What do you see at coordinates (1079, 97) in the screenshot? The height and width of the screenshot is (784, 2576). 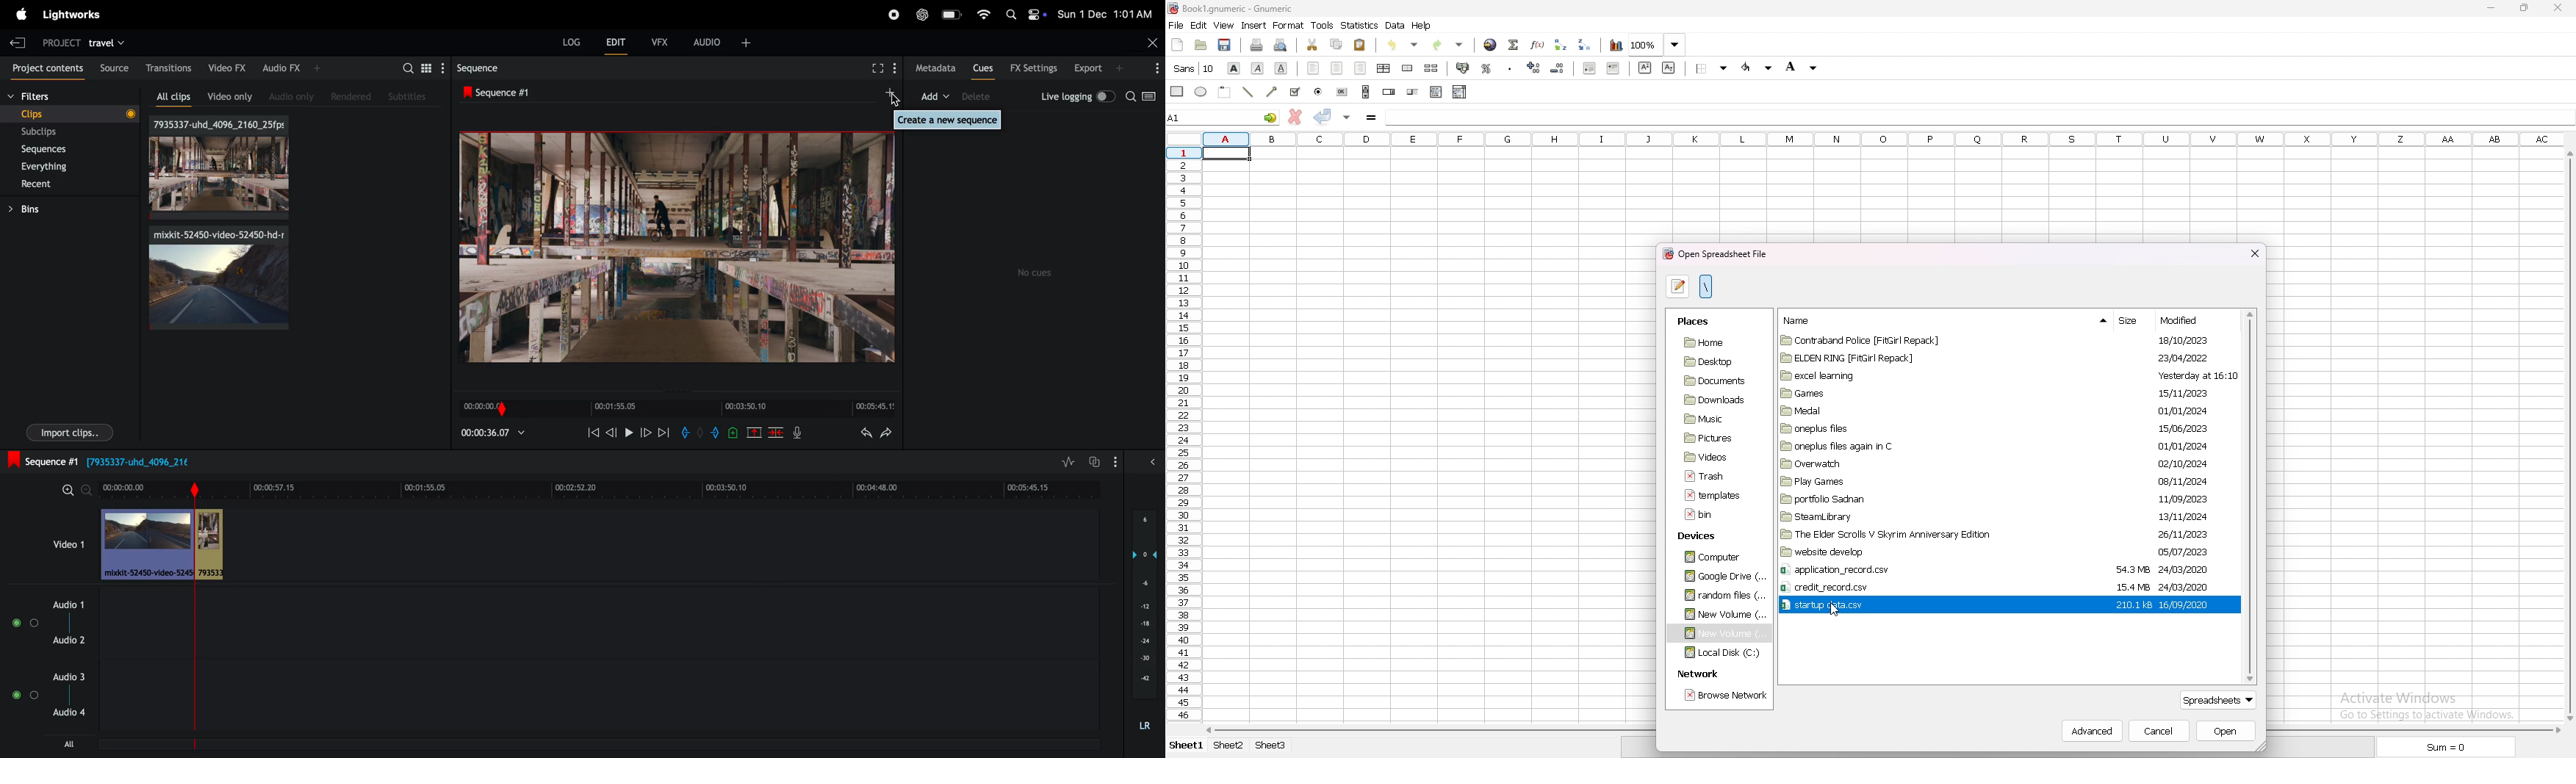 I see `live logging` at bounding box center [1079, 97].